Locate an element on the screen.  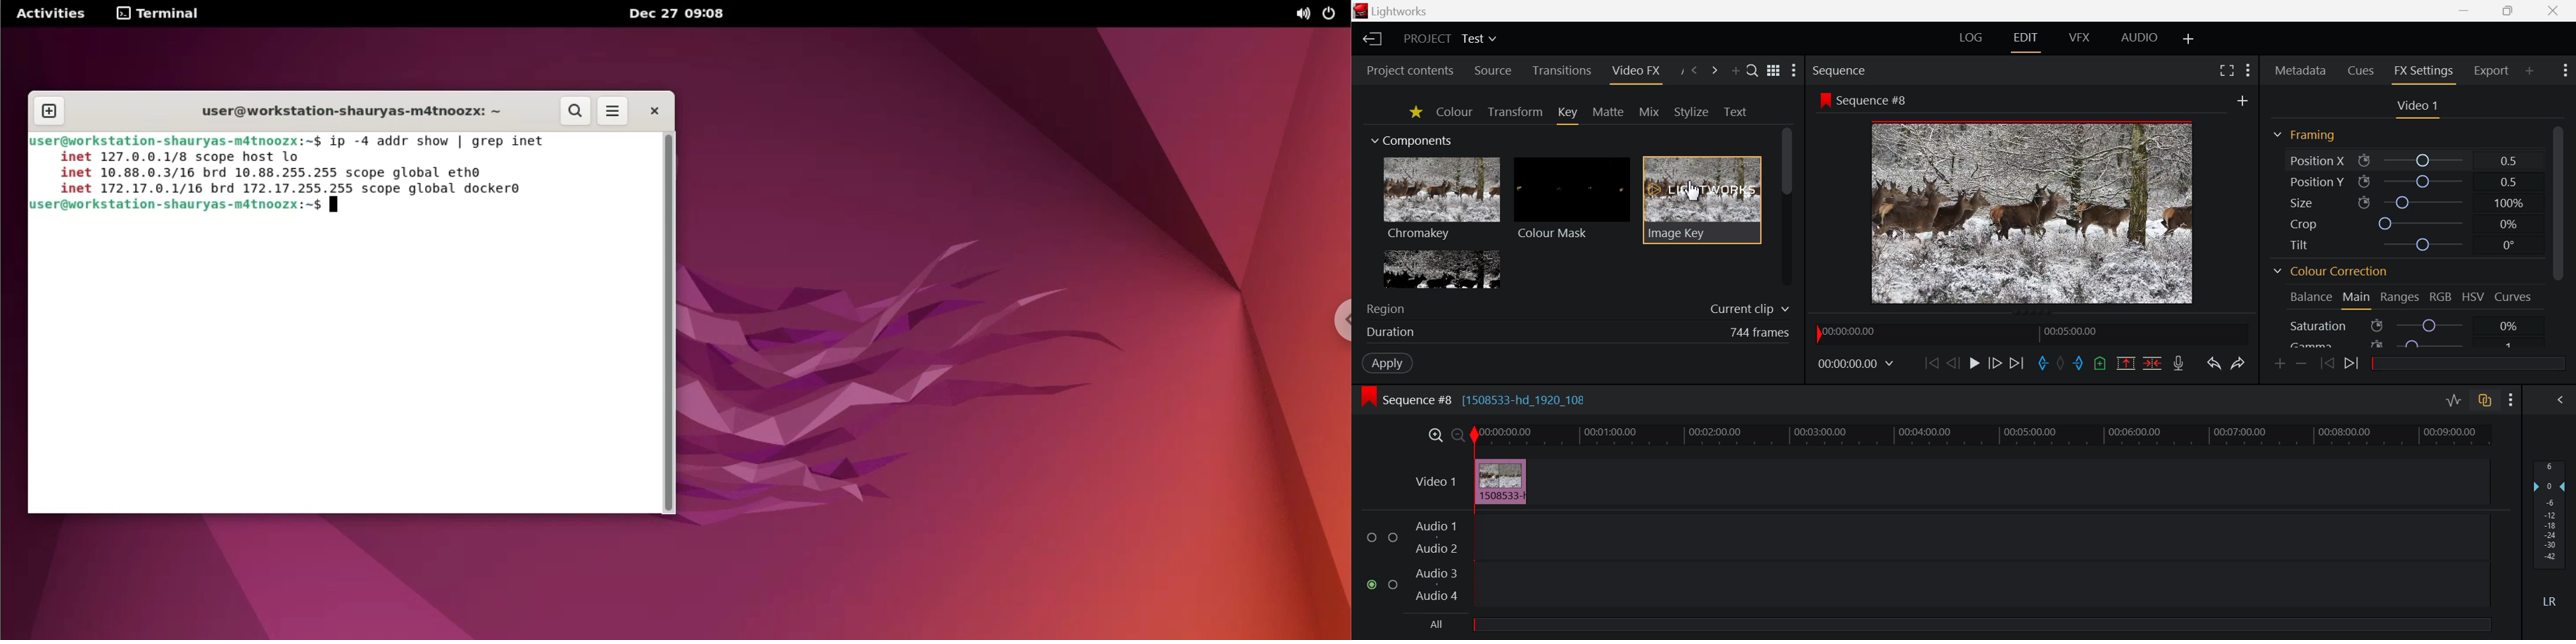
Audio 3 is located at coordinates (1437, 574).